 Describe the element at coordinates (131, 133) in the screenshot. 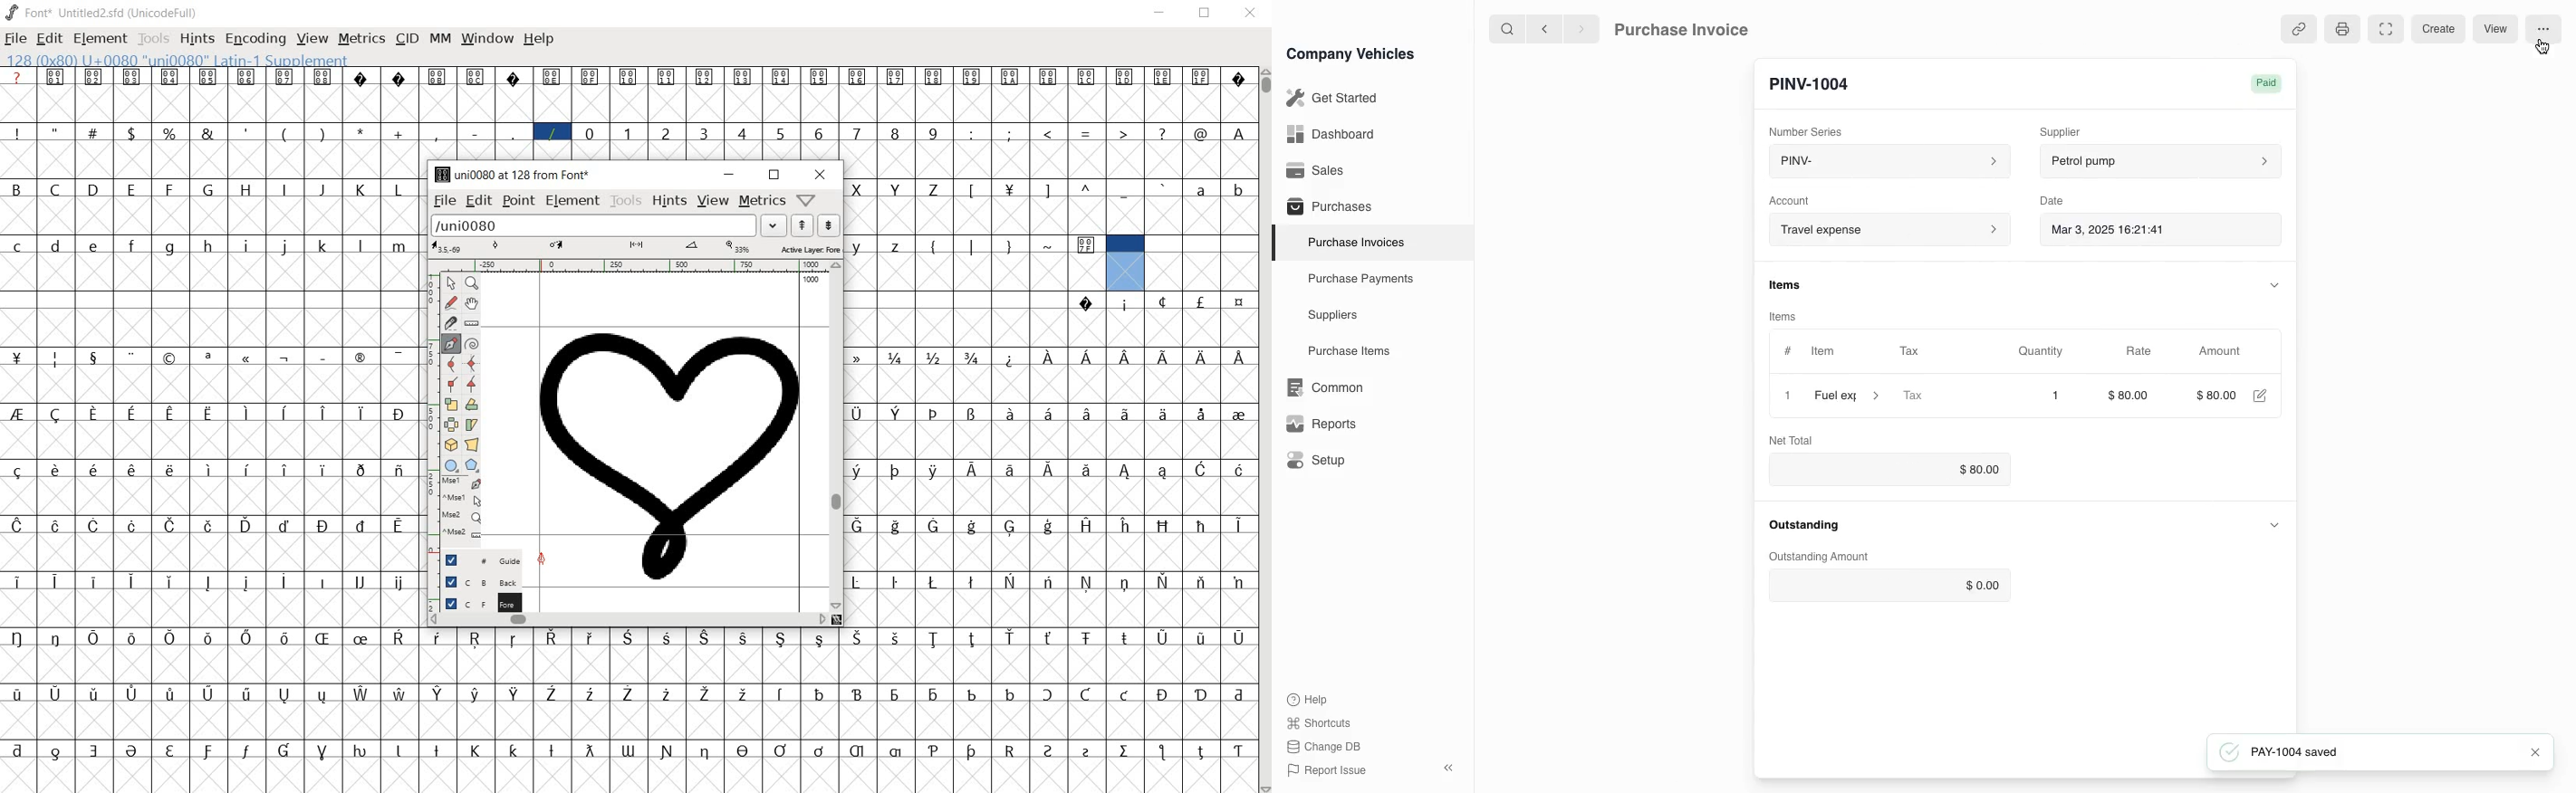

I see `glyph` at that location.